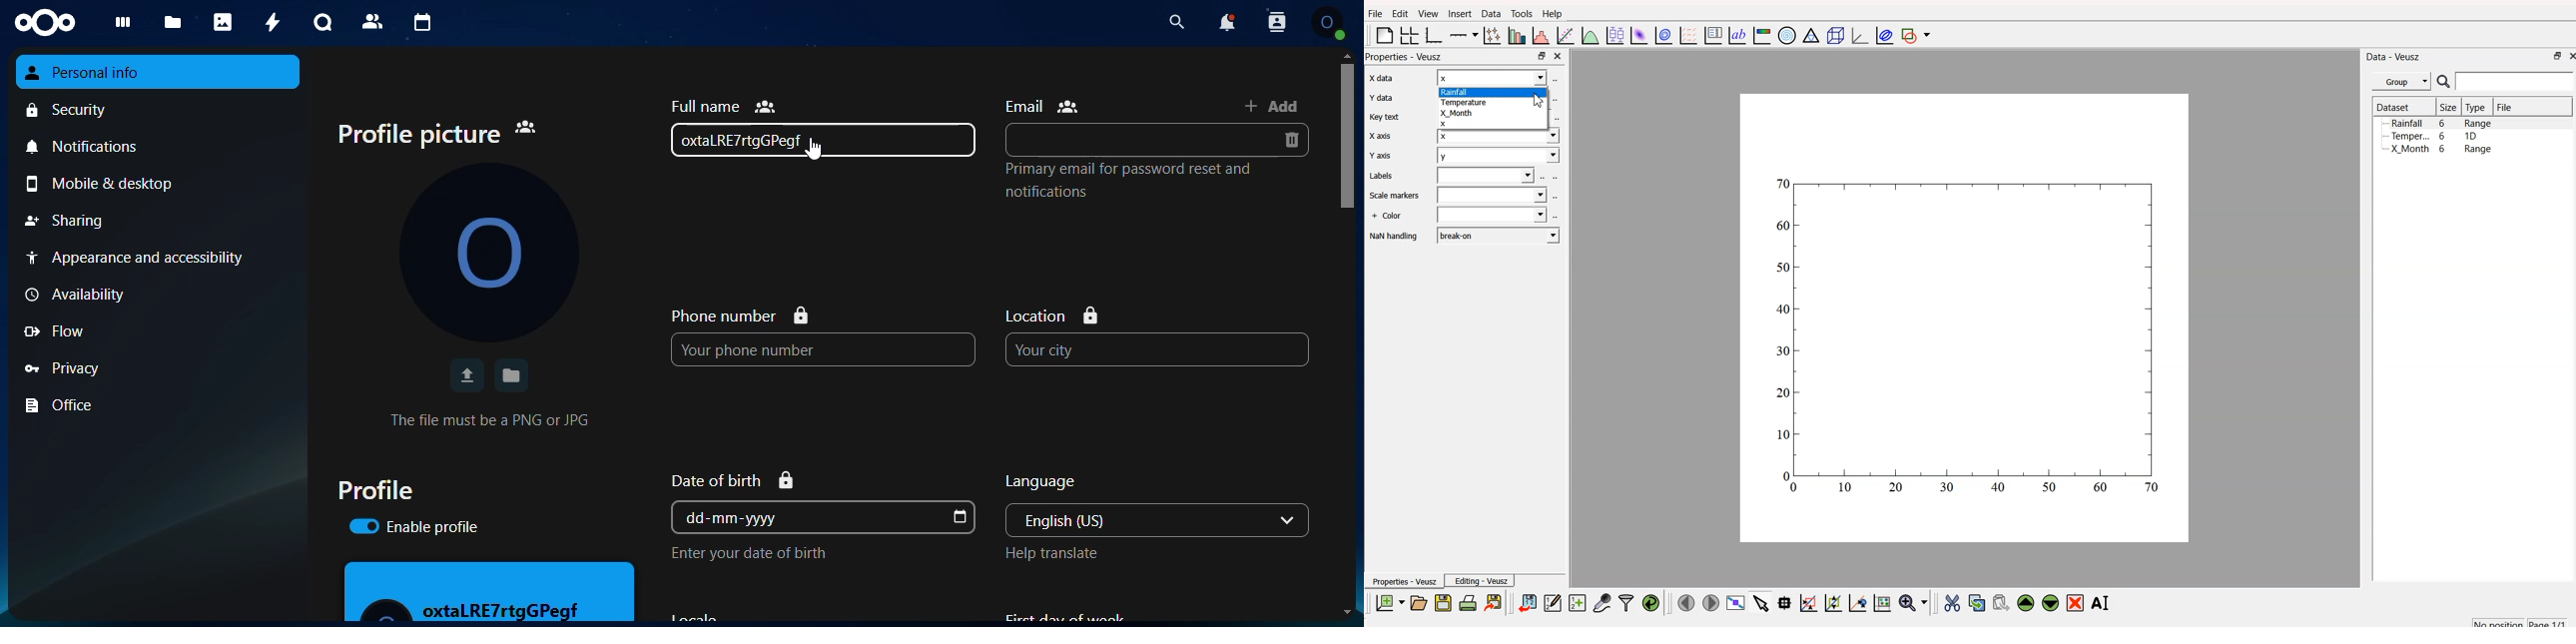 Image resolution: width=2576 pixels, height=644 pixels. I want to click on draw rectangle to zoom, so click(1809, 602).